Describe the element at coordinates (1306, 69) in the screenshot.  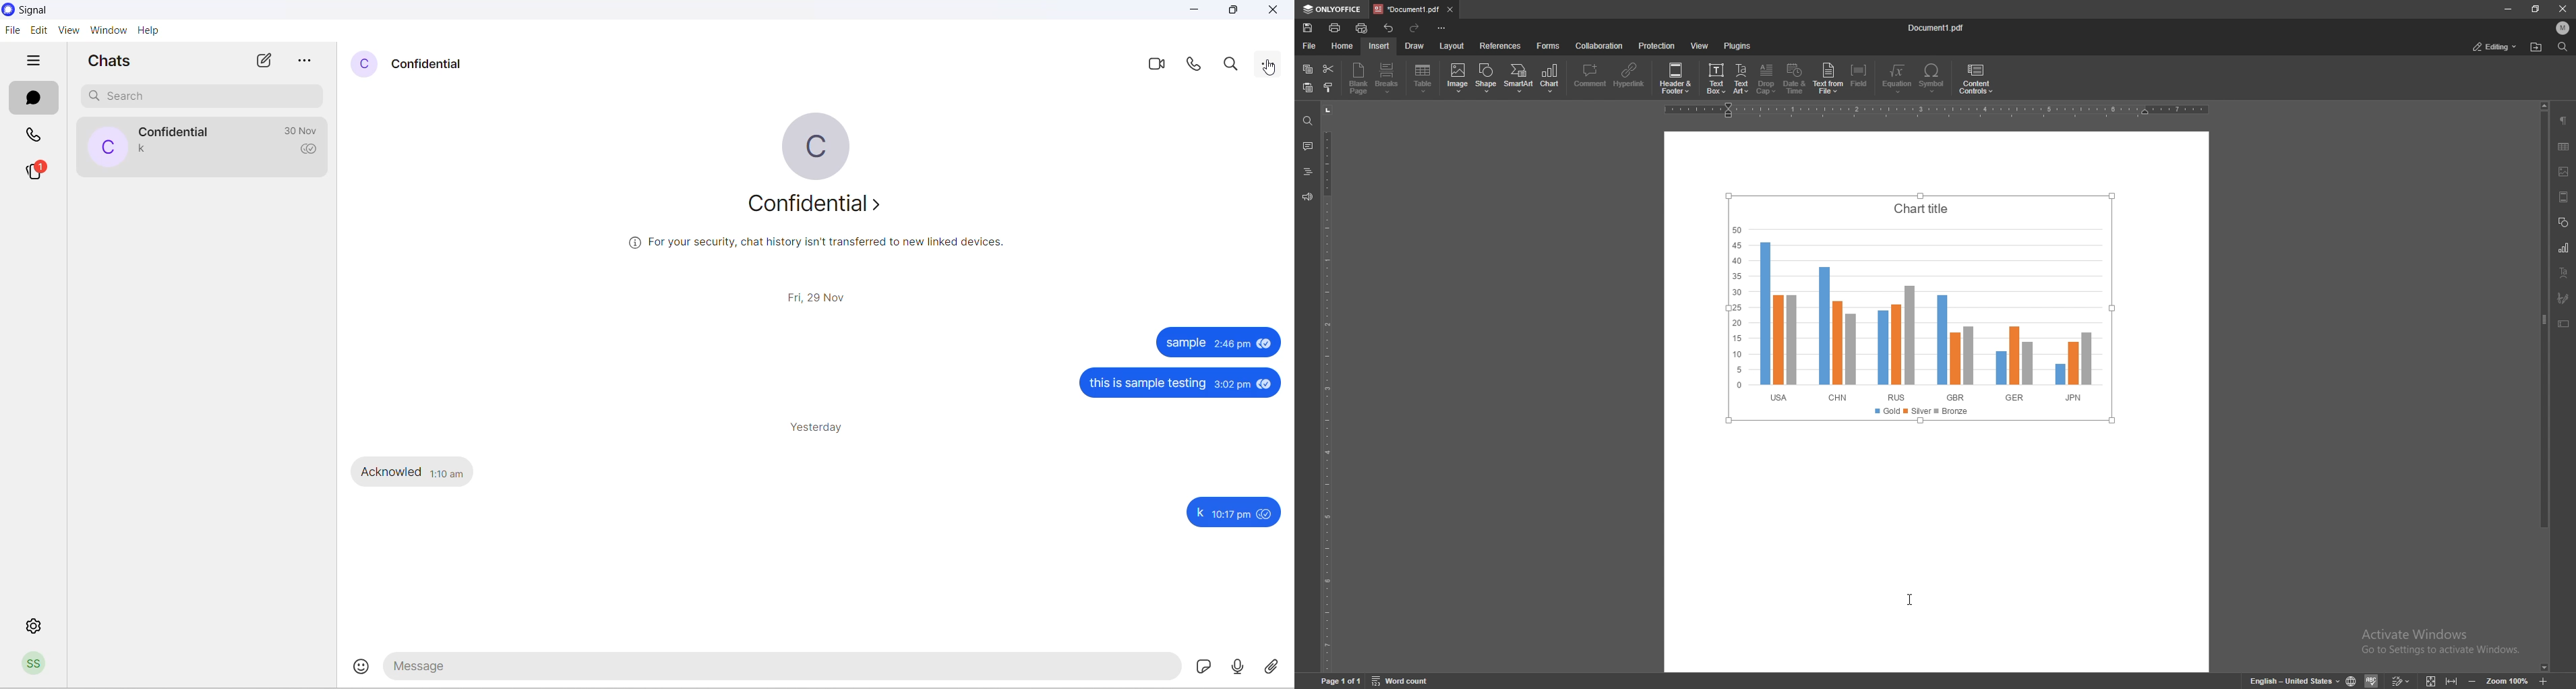
I see `copy` at that location.